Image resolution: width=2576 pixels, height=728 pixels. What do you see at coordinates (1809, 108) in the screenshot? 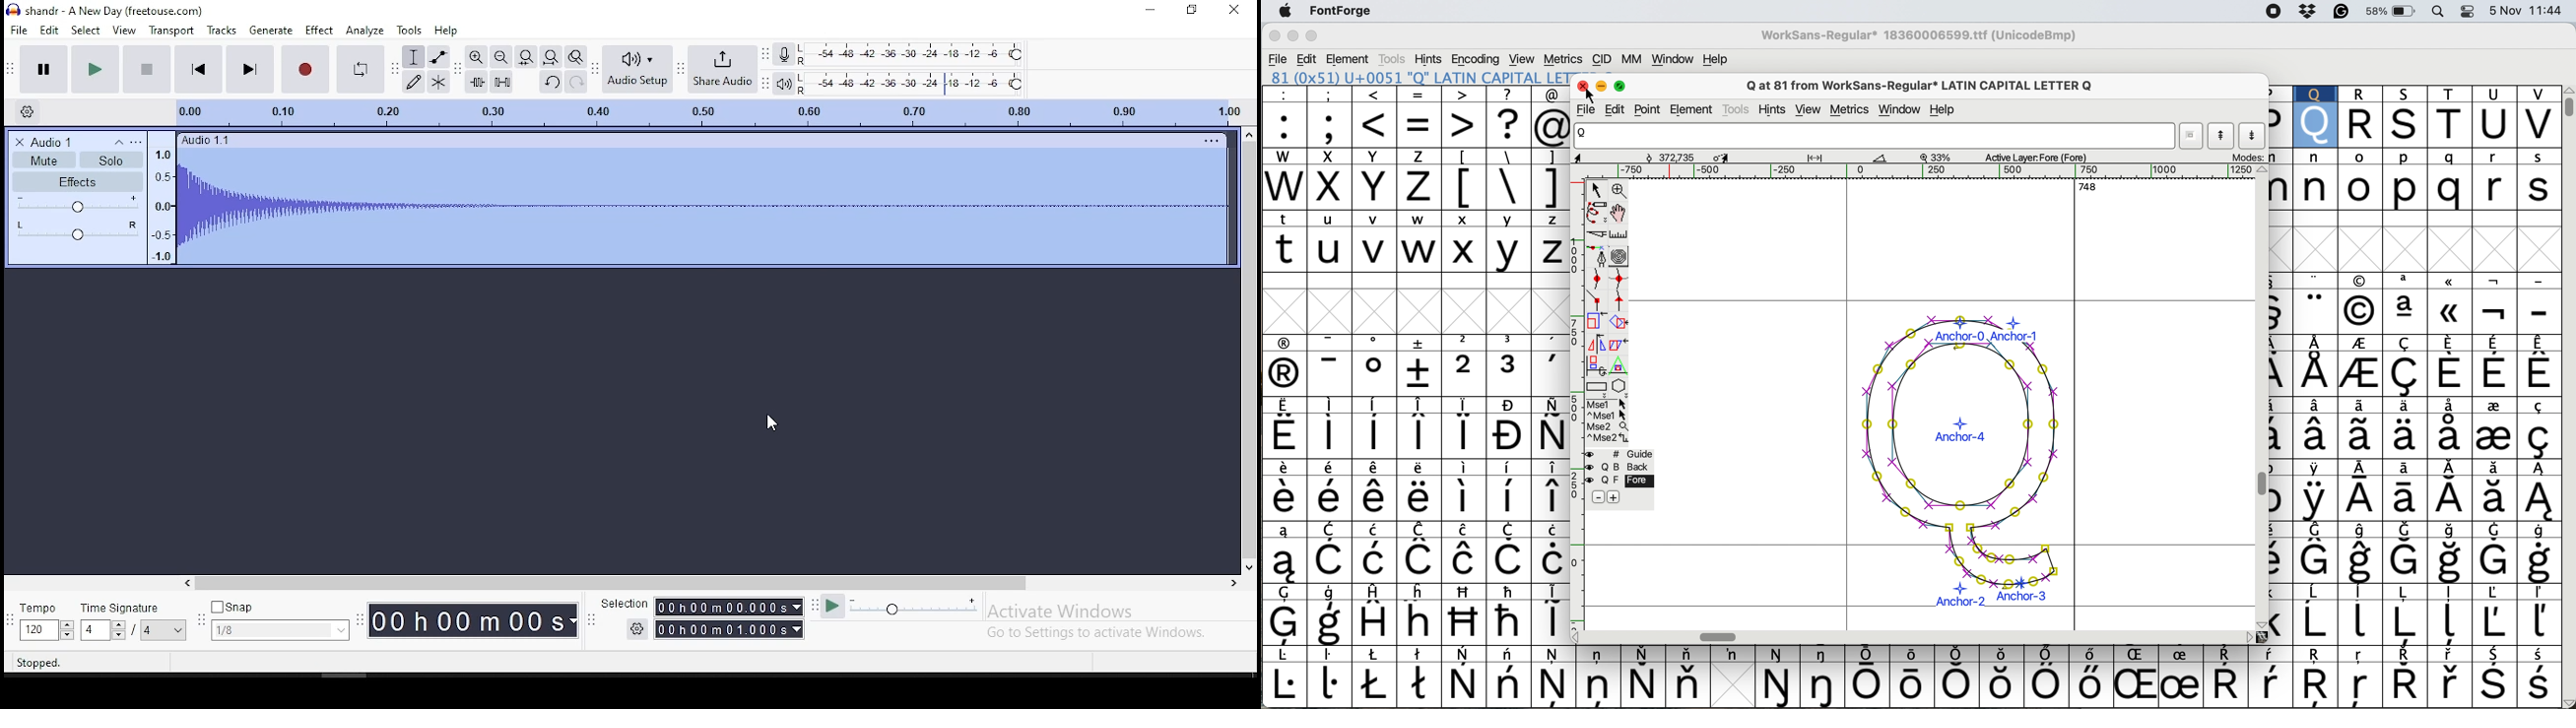
I see `view` at bounding box center [1809, 108].